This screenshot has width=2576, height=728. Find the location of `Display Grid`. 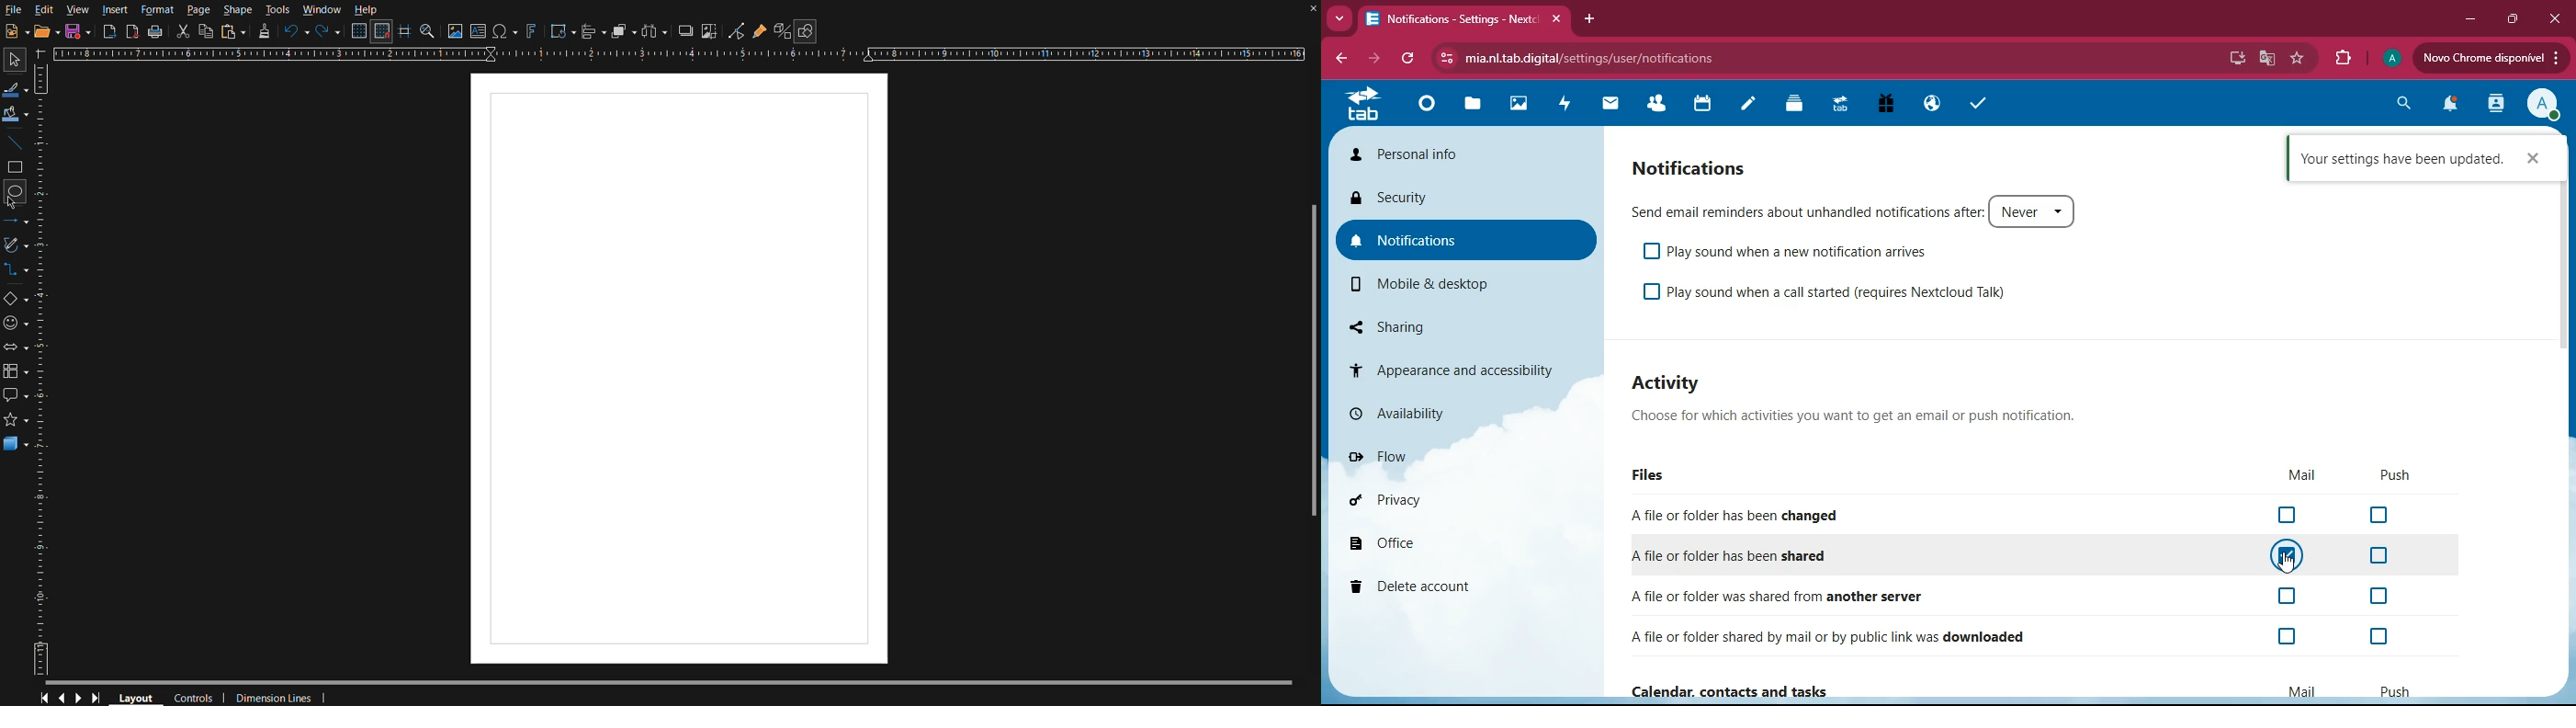

Display Grid is located at coordinates (358, 32).